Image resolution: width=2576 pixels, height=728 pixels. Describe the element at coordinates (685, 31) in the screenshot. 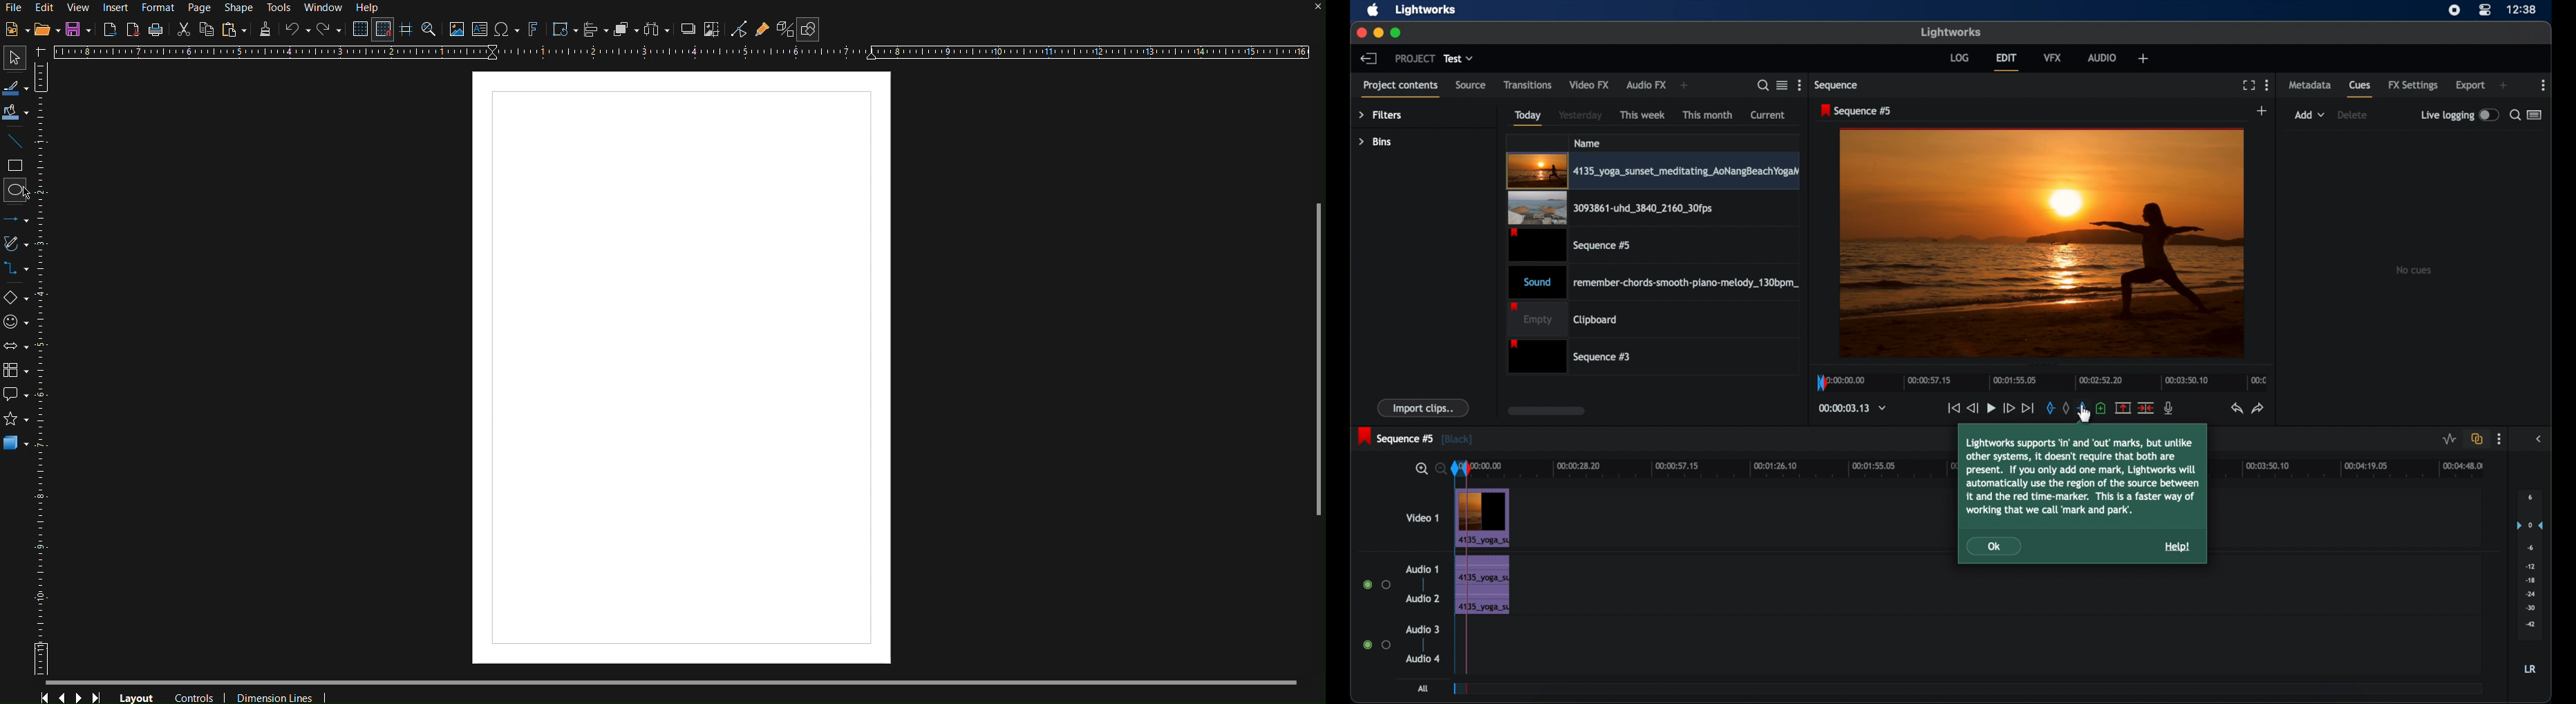

I see `Shadow` at that location.